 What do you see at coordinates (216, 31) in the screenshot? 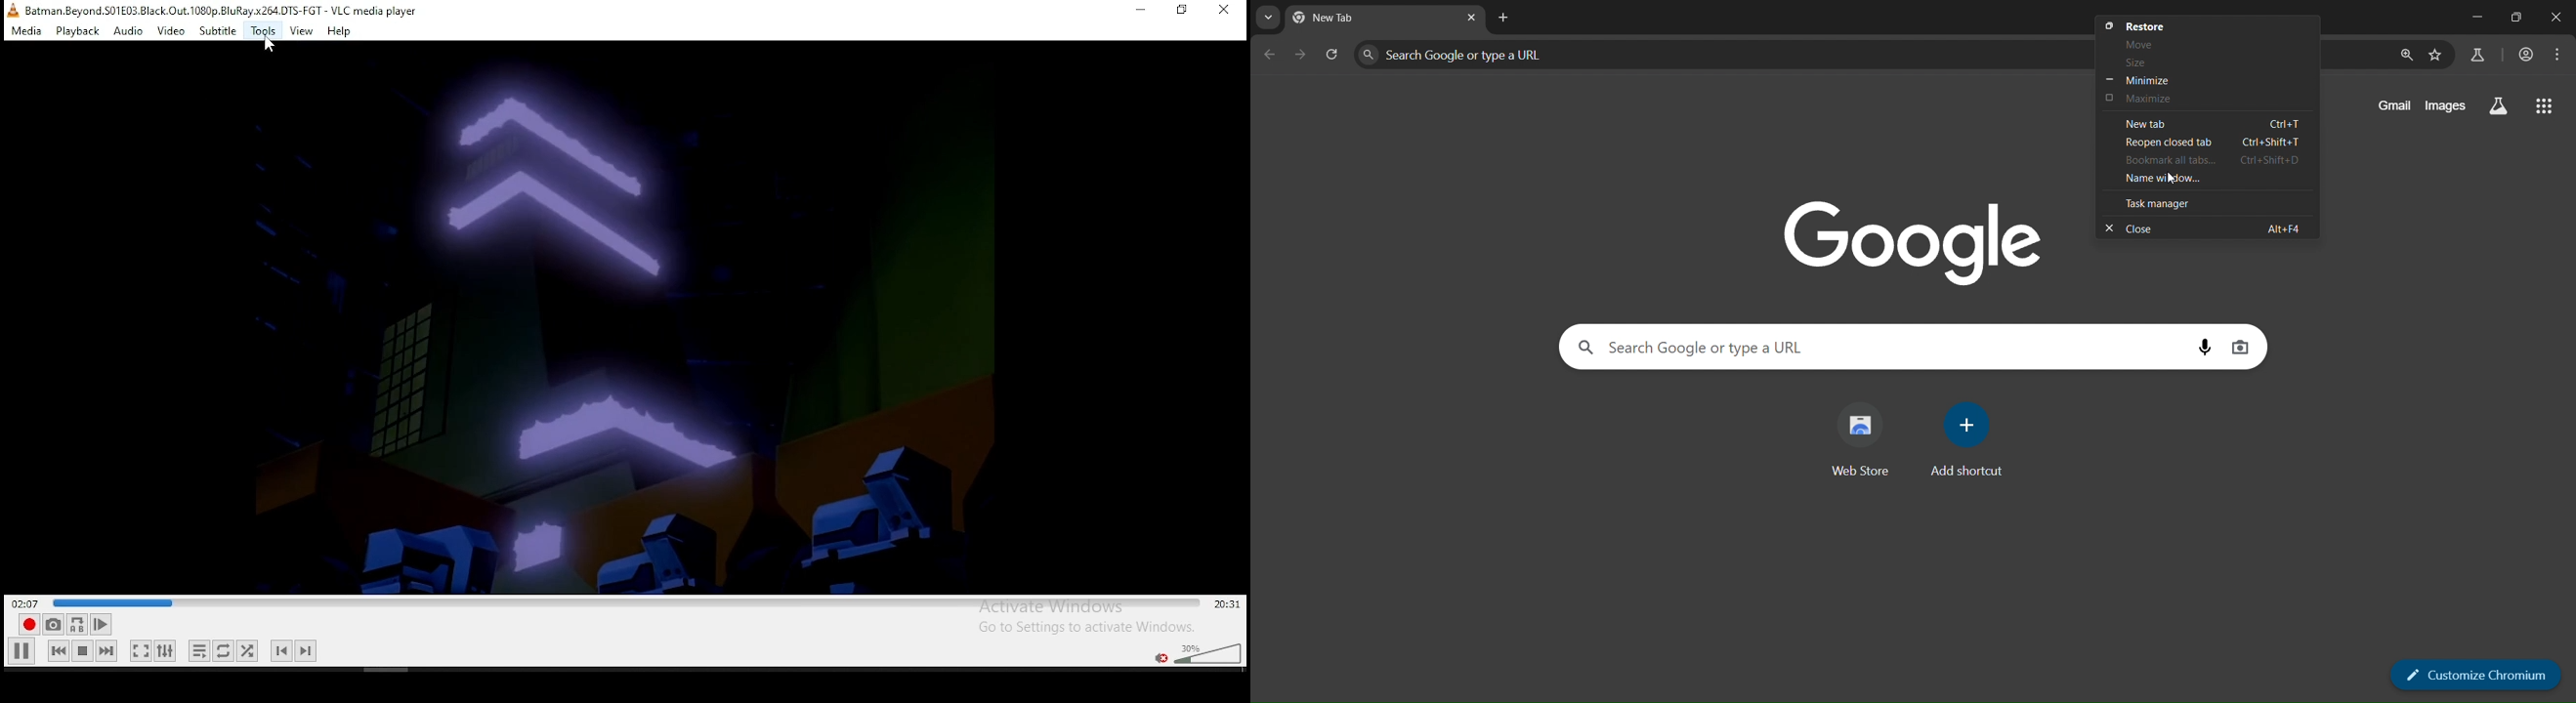
I see `subtitle` at bounding box center [216, 31].